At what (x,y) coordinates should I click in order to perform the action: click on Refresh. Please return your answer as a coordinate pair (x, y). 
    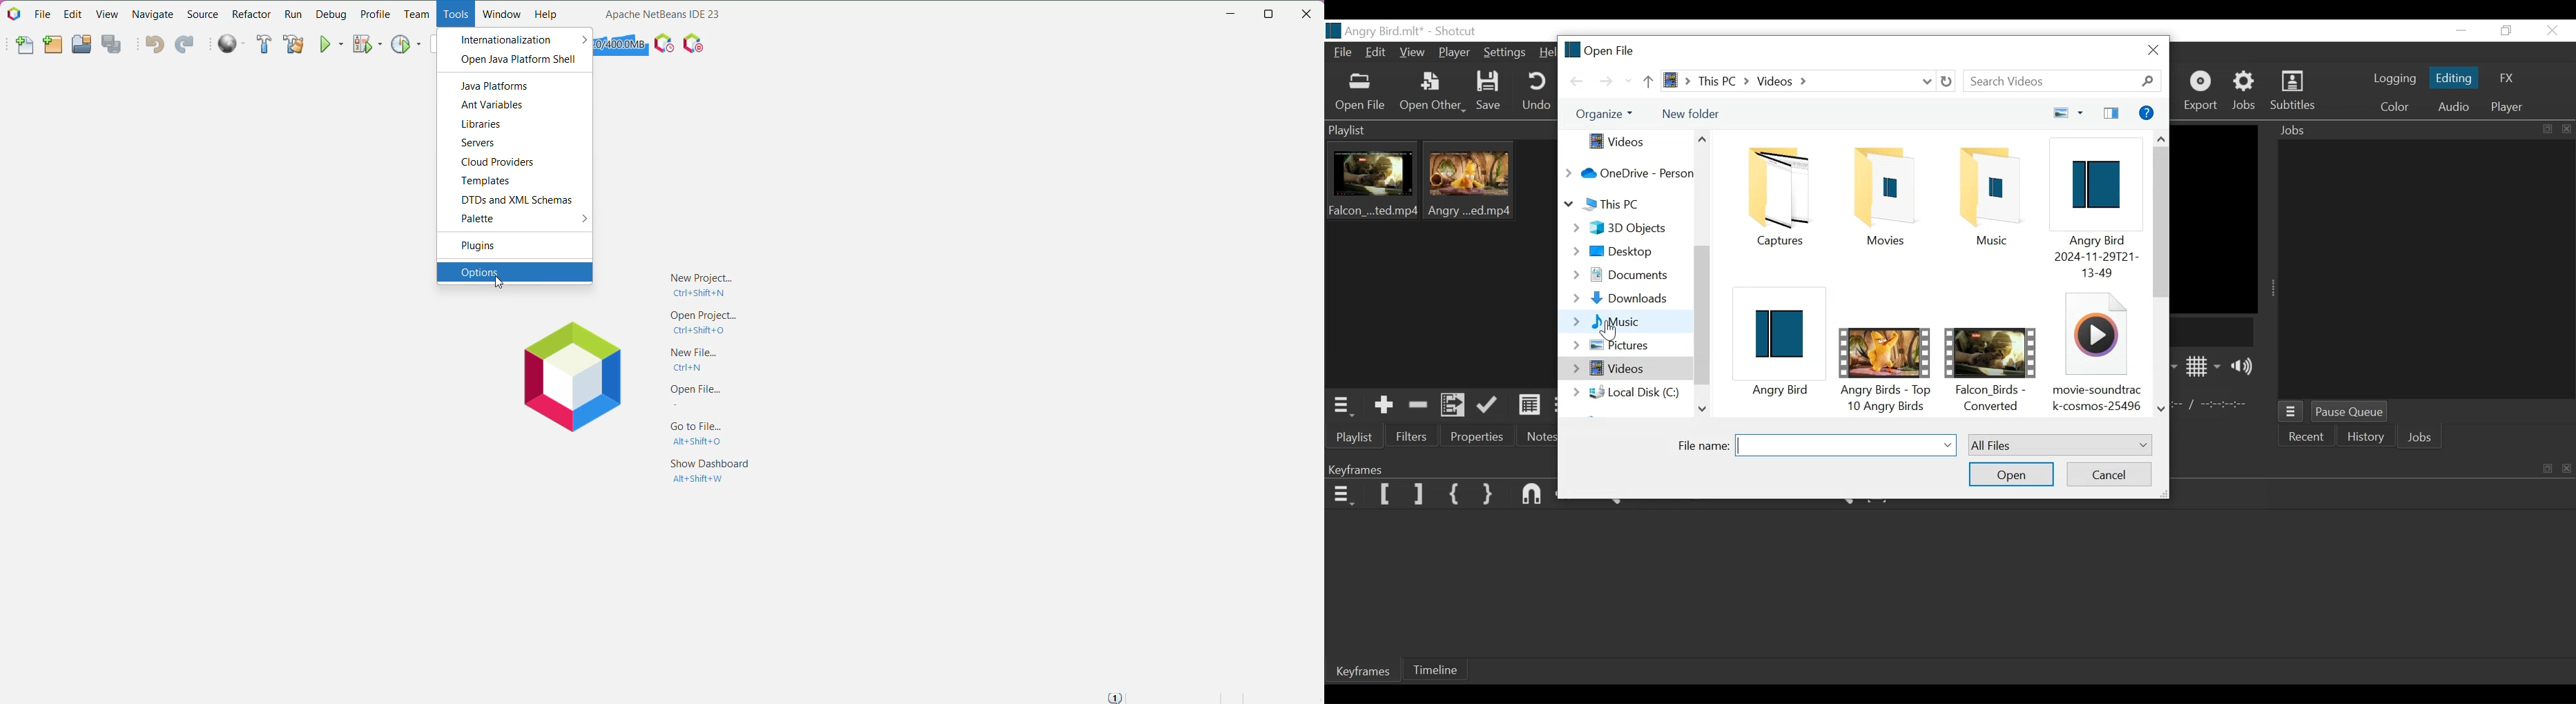
    Looking at the image, I should click on (1949, 81).